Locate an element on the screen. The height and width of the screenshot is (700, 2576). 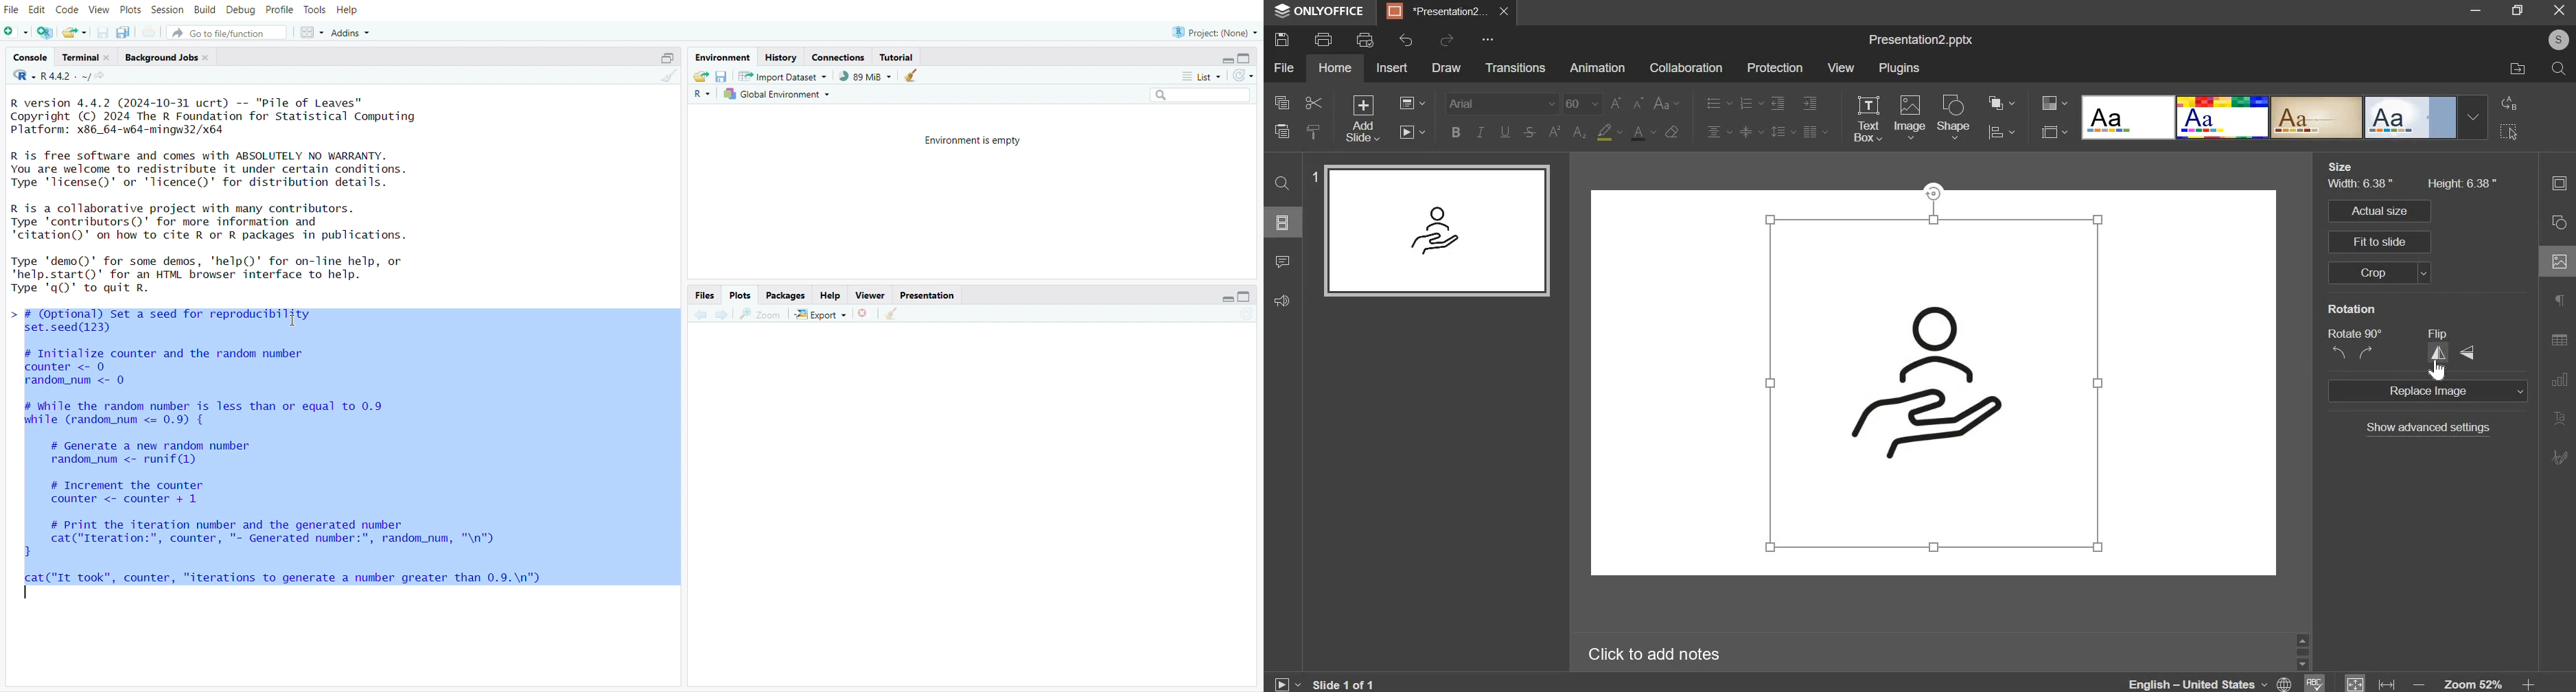
Environment is empty is located at coordinates (979, 140).